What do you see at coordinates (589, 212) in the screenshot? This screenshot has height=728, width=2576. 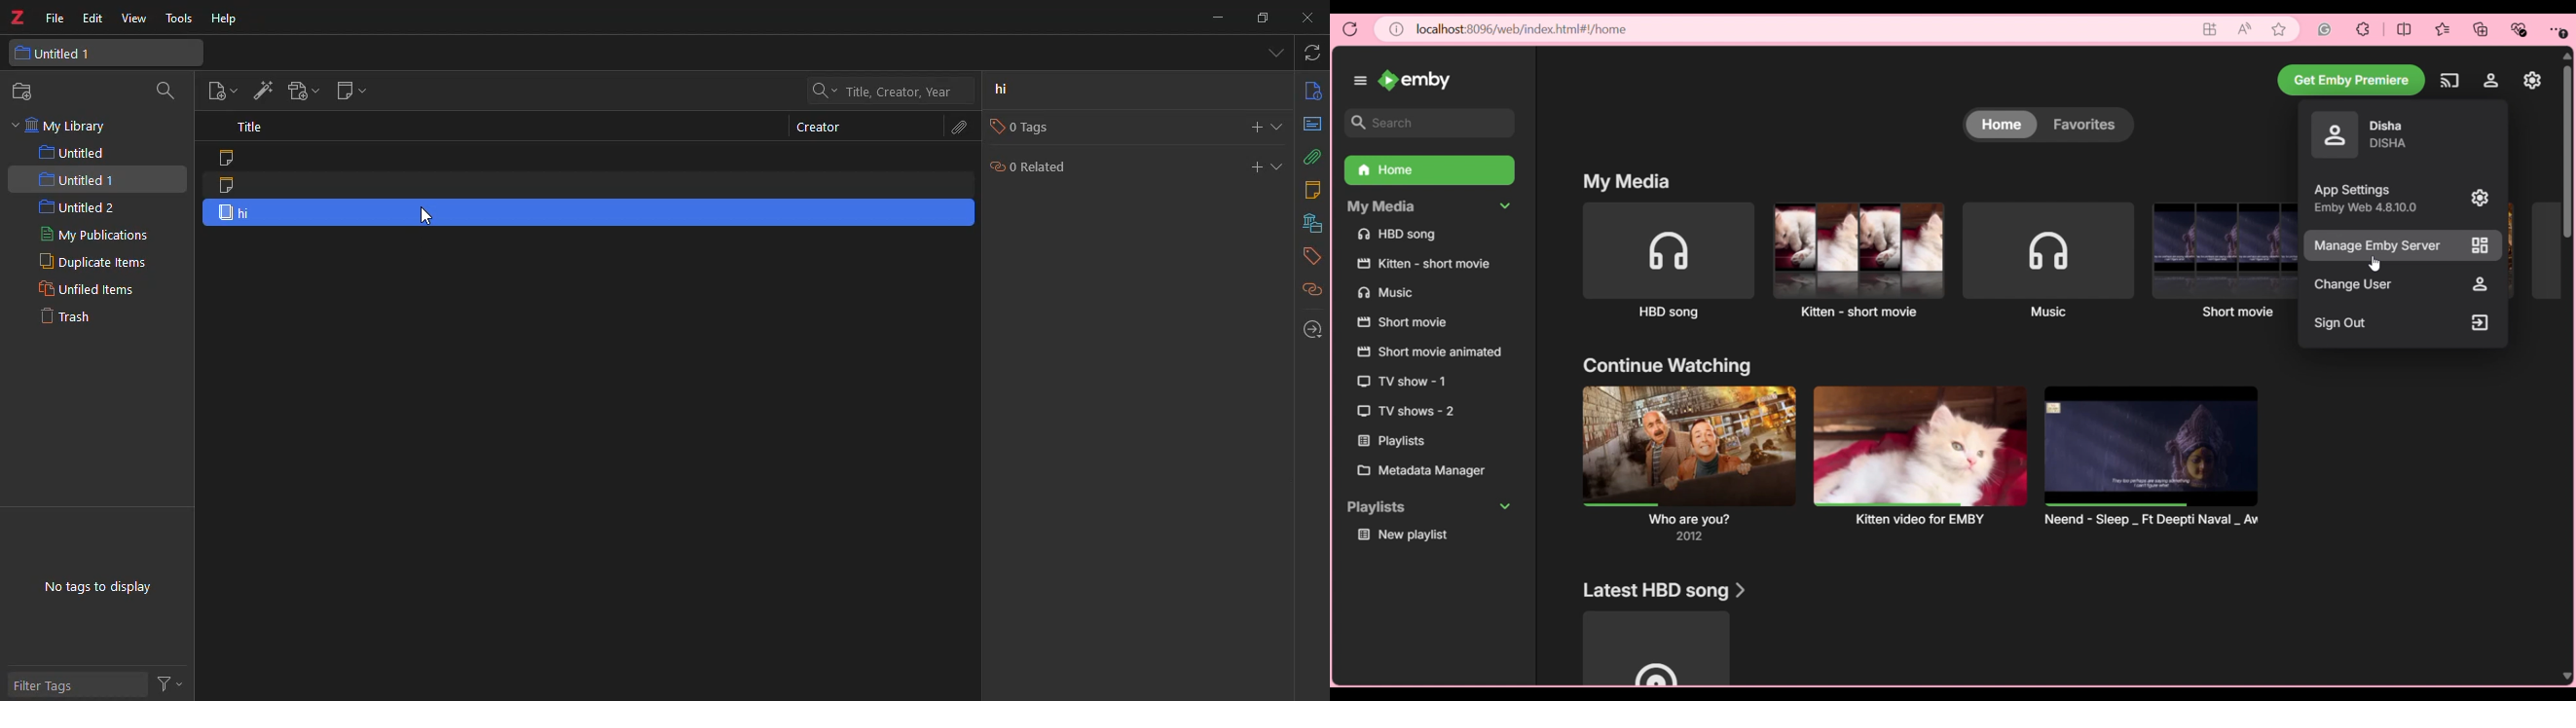 I see `item` at bounding box center [589, 212].